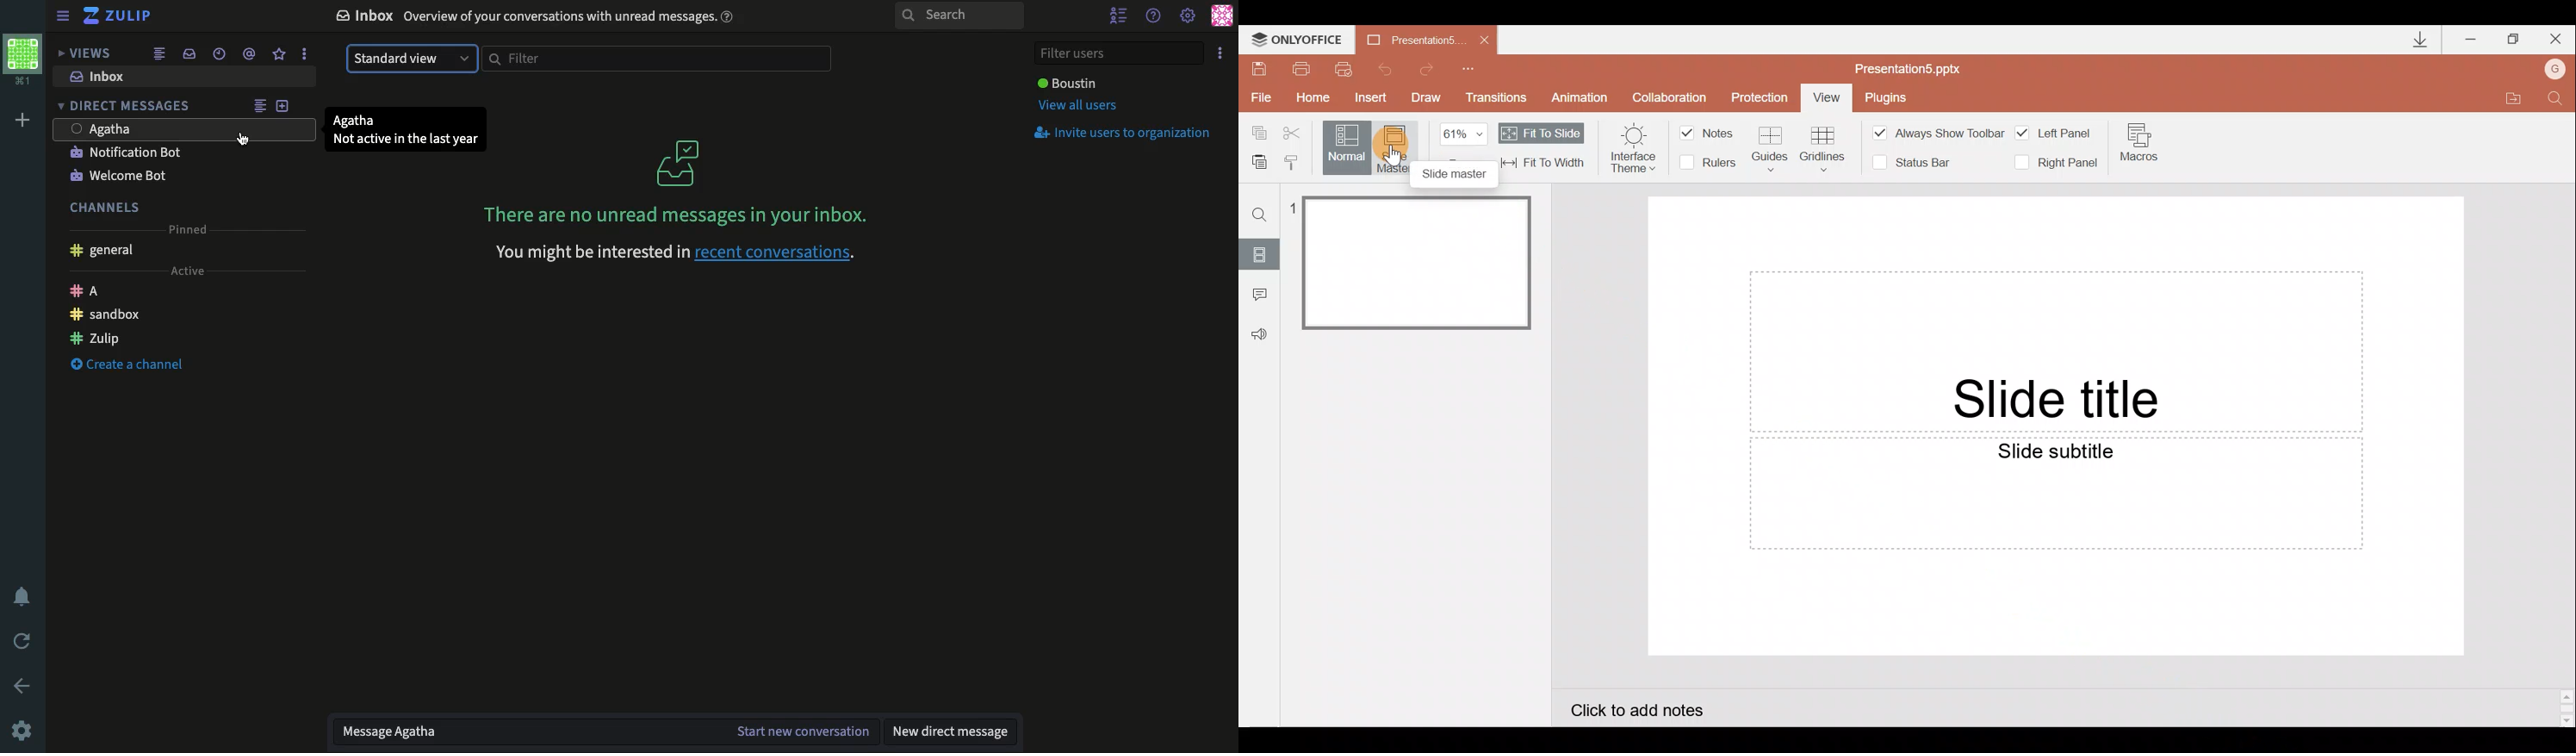 The width and height of the screenshot is (2576, 756). I want to click on Right panel, so click(2061, 160).